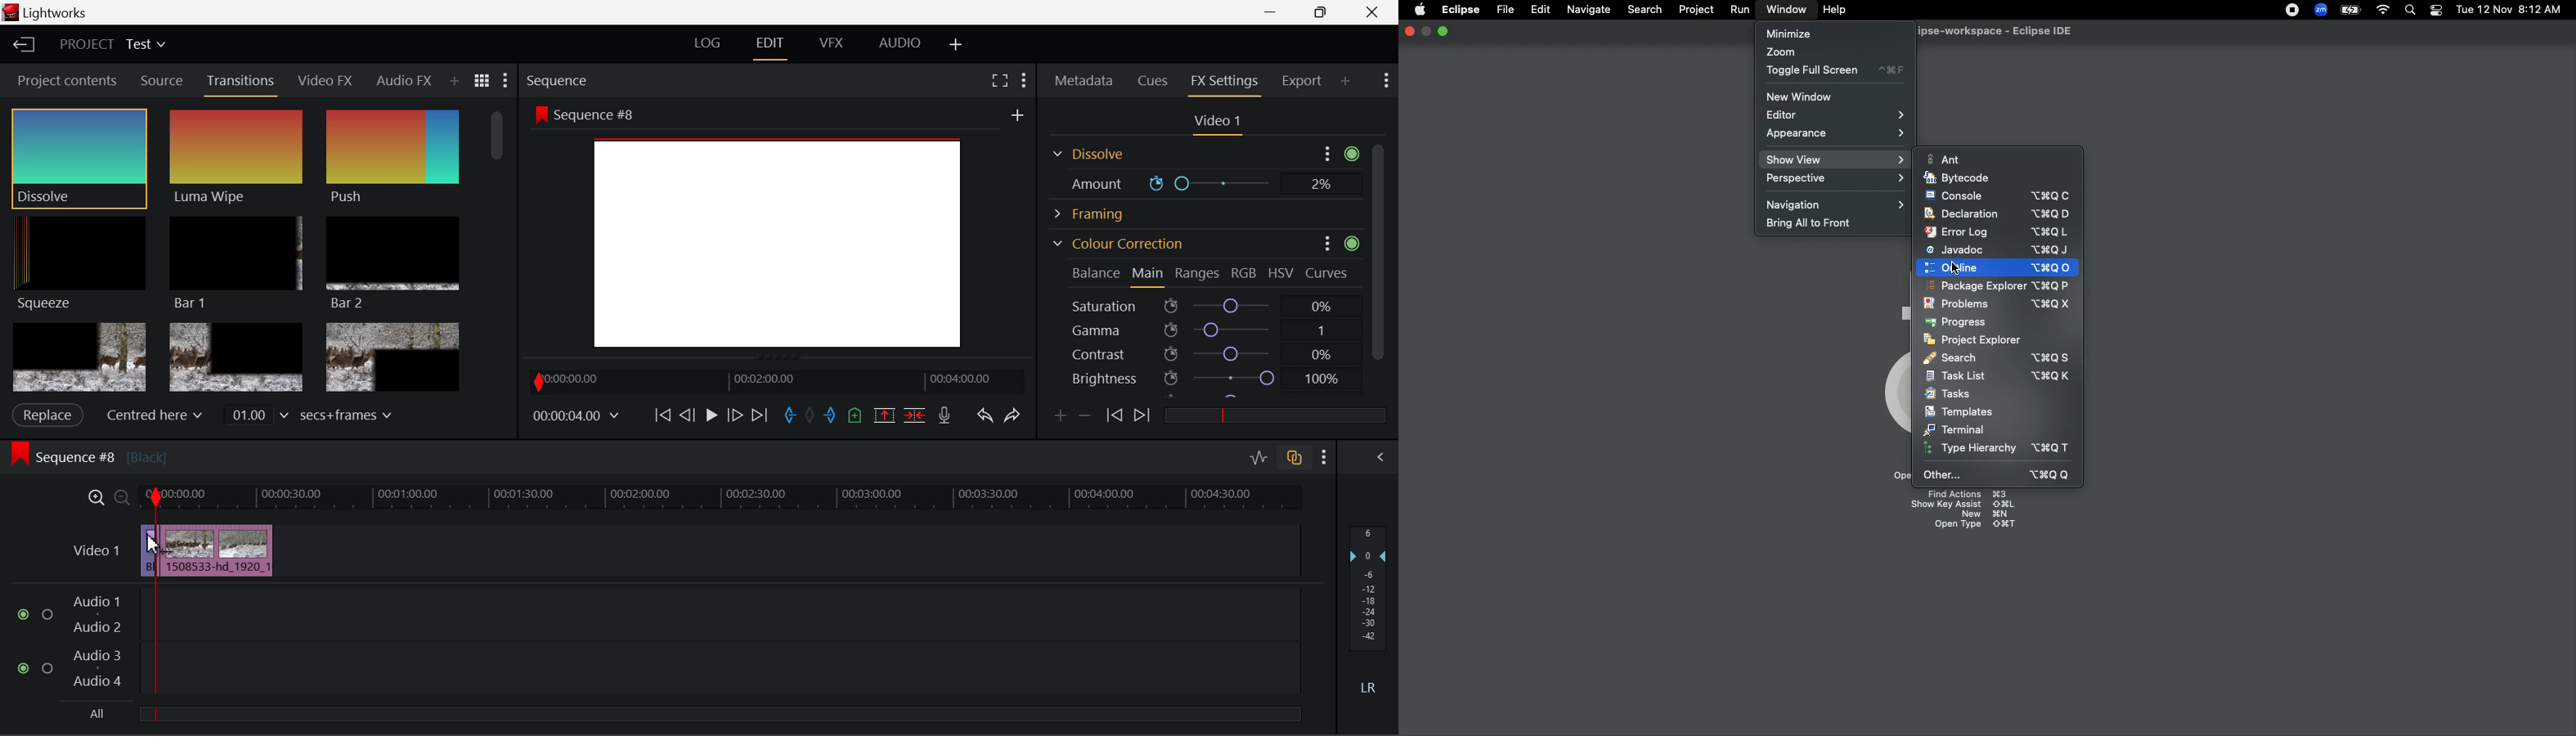 This screenshot has height=756, width=2576. I want to click on Saturation, so click(1206, 305).